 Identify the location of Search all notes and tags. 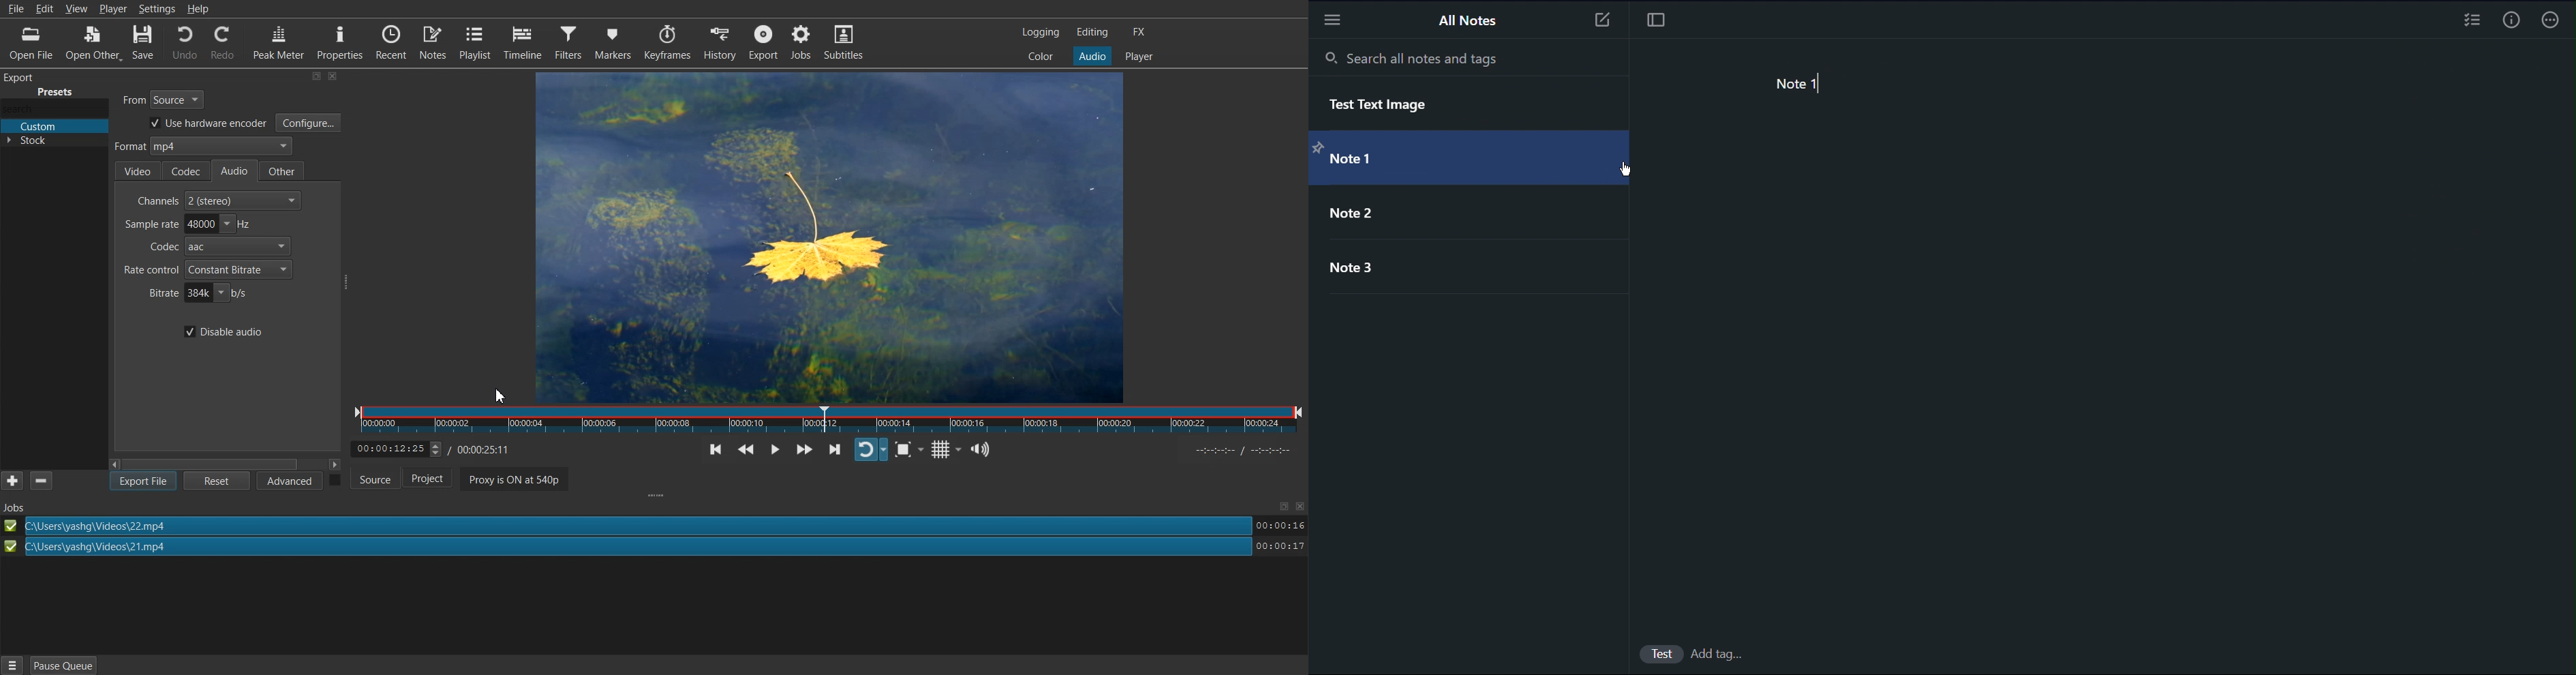
(1412, 57).